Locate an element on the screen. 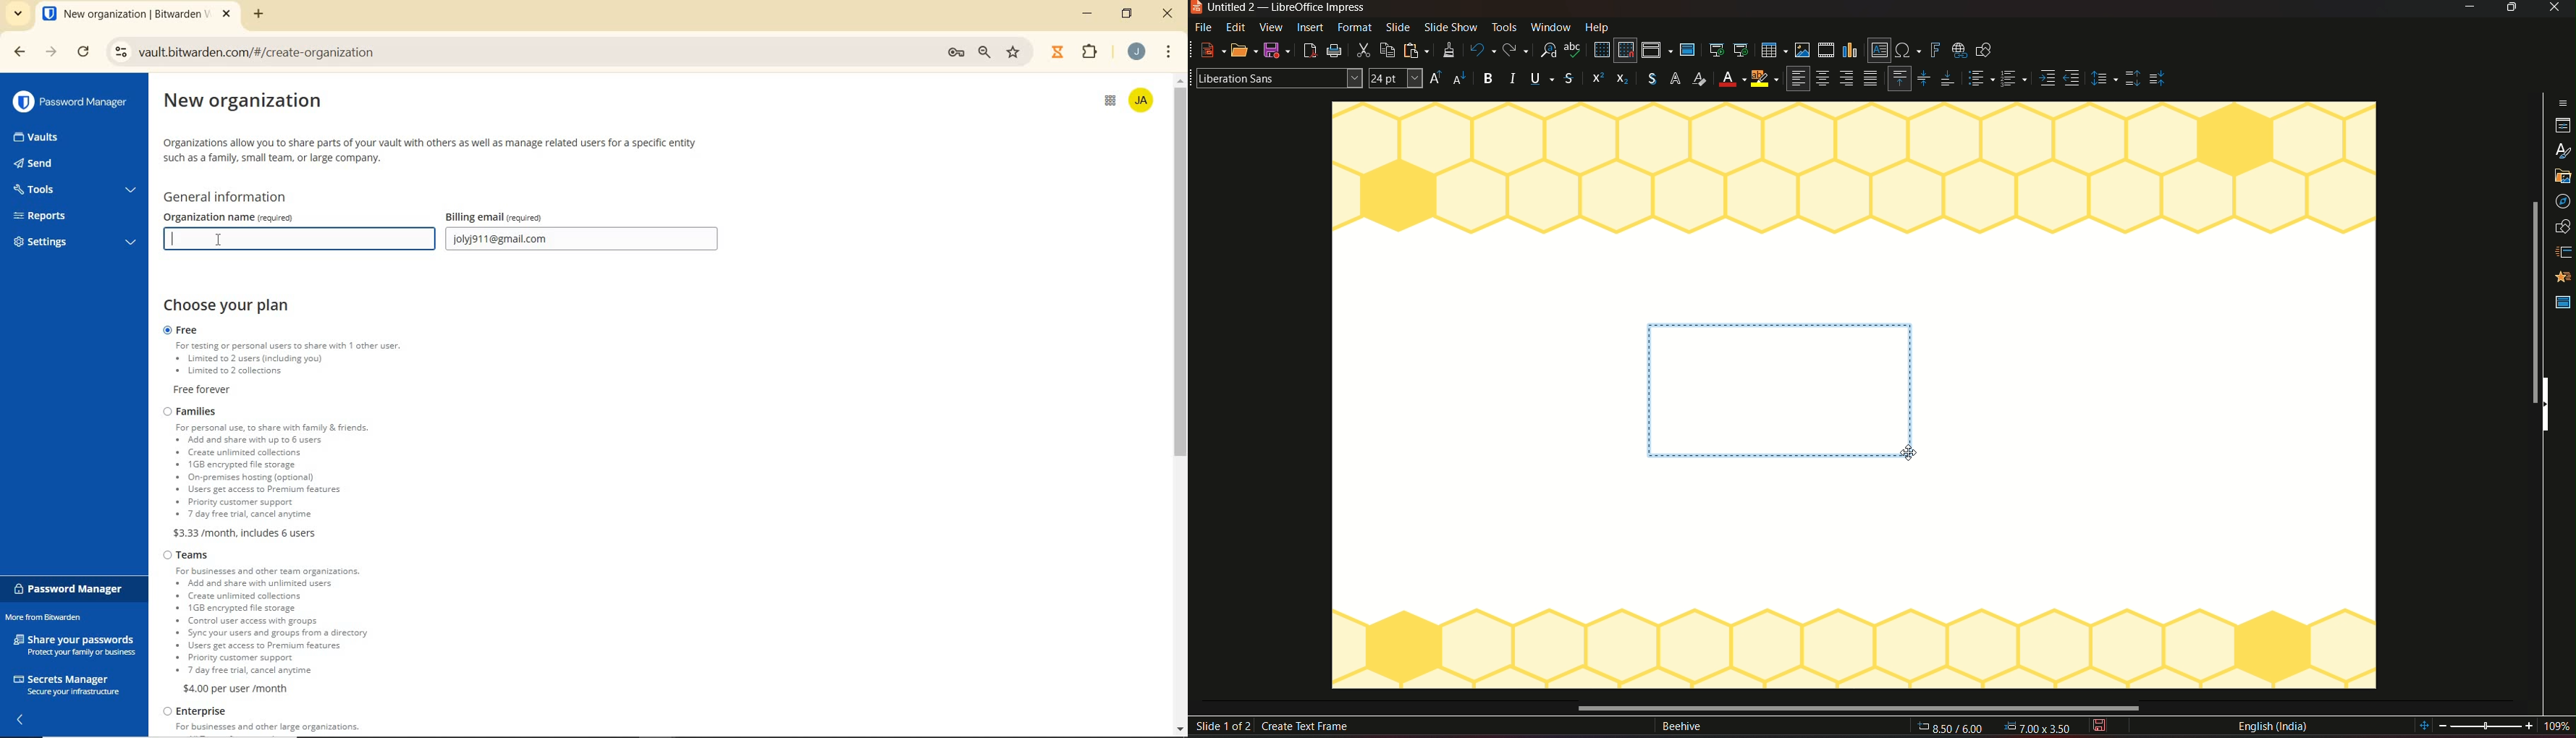 The height and width of the screenshot is (756, 2576). workspace is located at coordinates (1480, 405).